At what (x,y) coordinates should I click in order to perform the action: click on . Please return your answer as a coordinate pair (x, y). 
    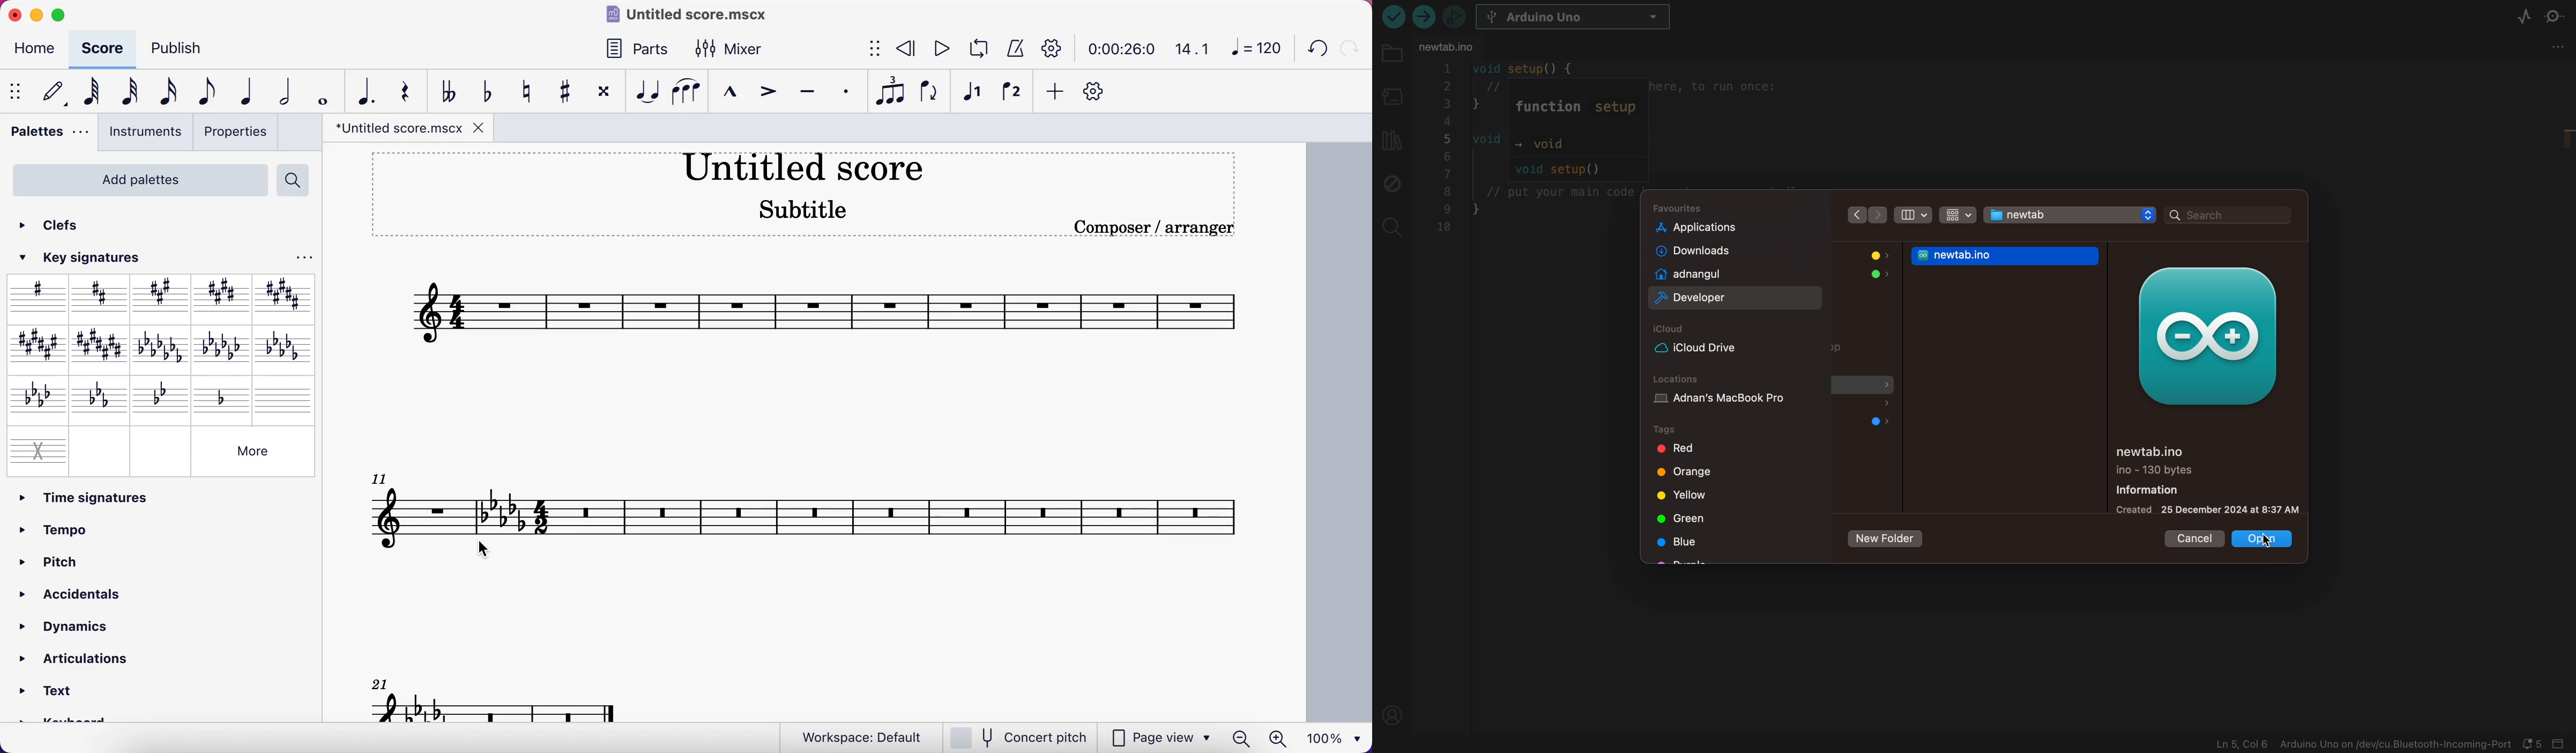
    Looking at the image, I should click on (254, 451).